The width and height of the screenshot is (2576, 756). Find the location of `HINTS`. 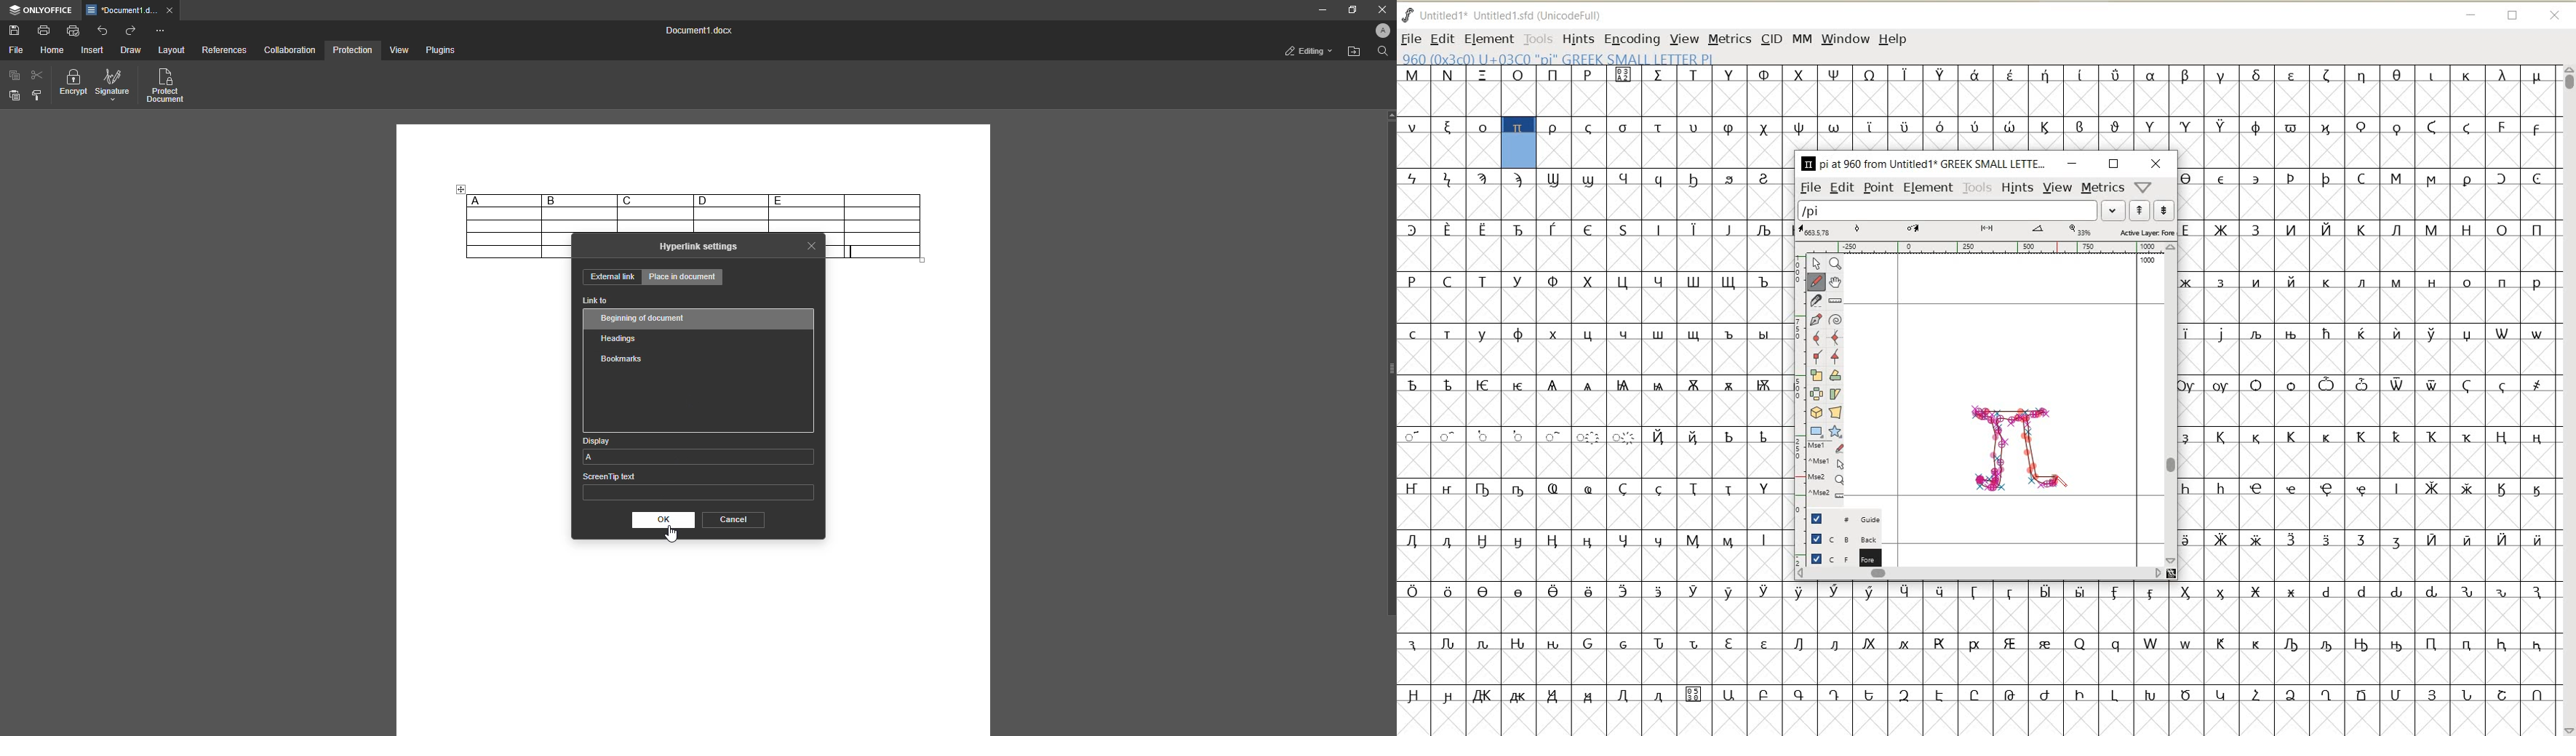

HINTS is located at coordinates (1577, 40).